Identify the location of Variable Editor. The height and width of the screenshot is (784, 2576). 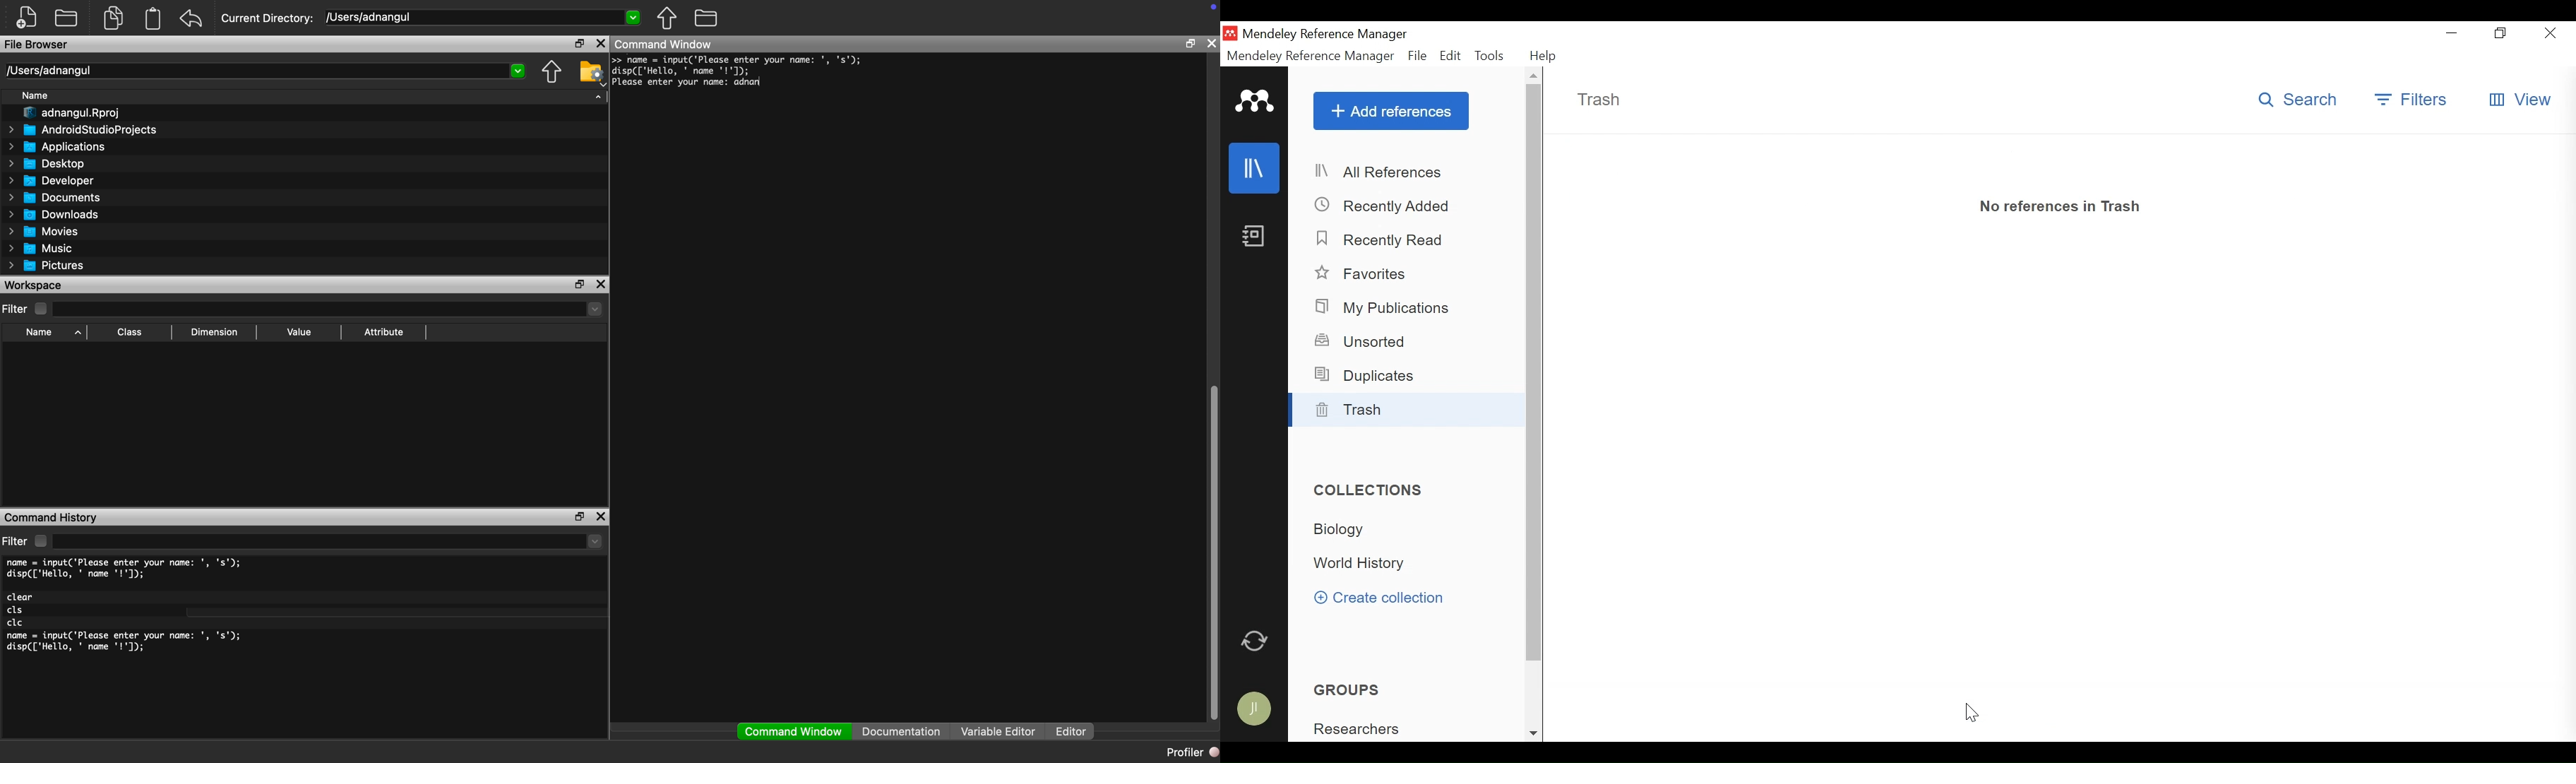
(999, 731).